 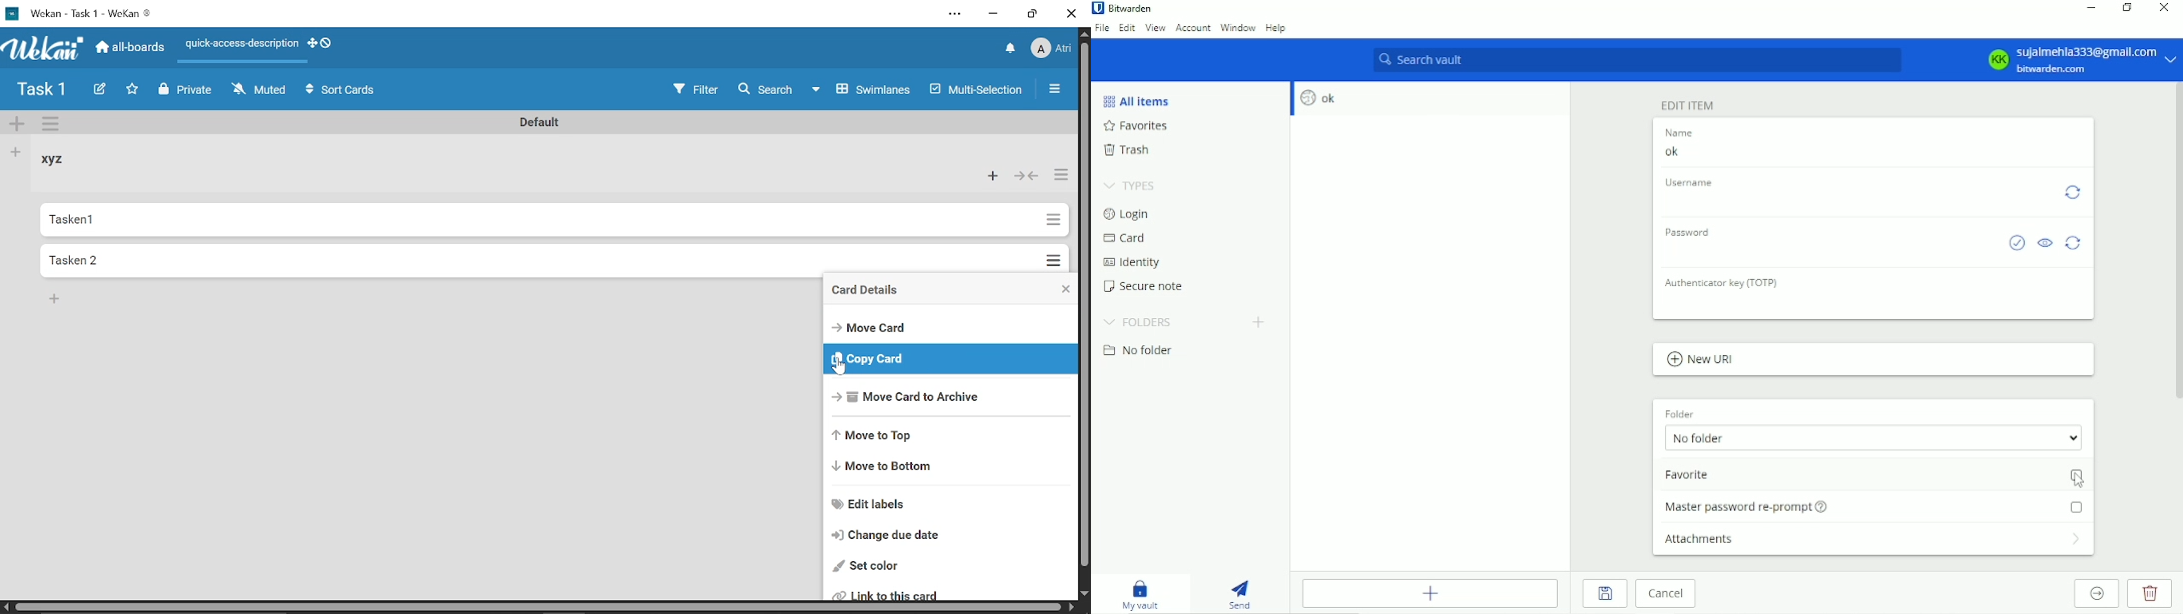 What do you see at coordinates (1669, 594) in the screenshot?
I see `Cancel` at bounding box center [1669, 594].